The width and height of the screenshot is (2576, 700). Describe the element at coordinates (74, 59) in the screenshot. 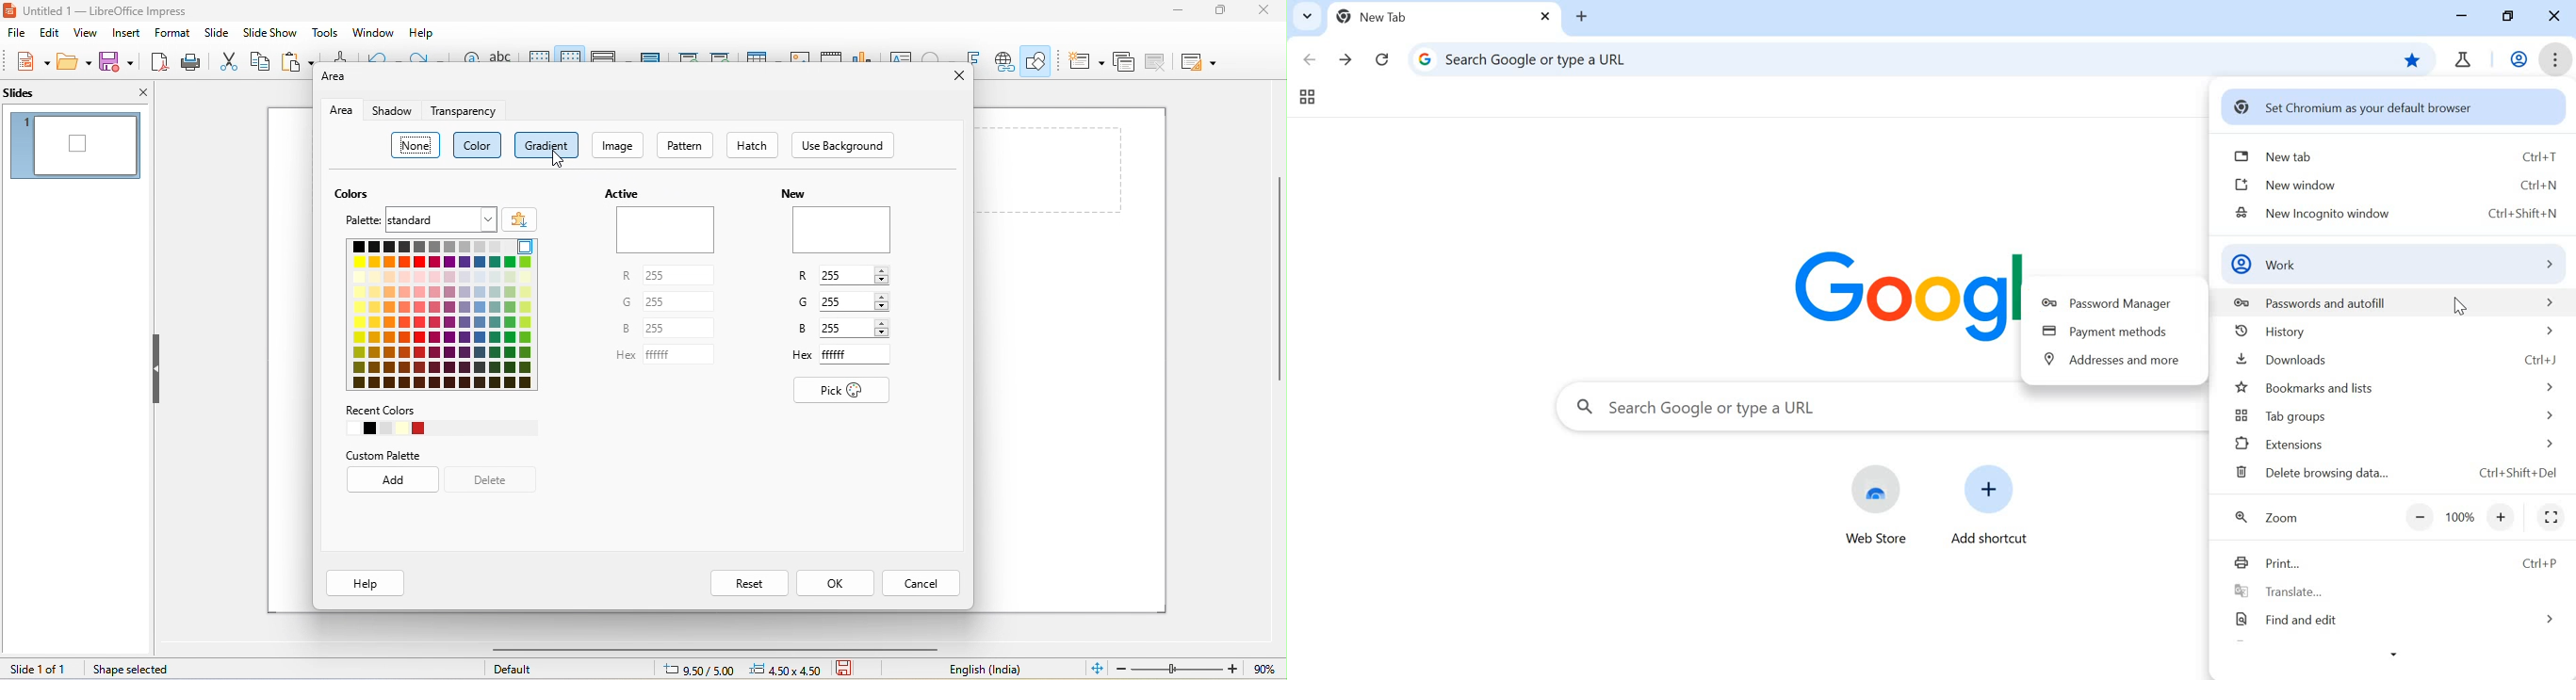

I see `open` at that location.